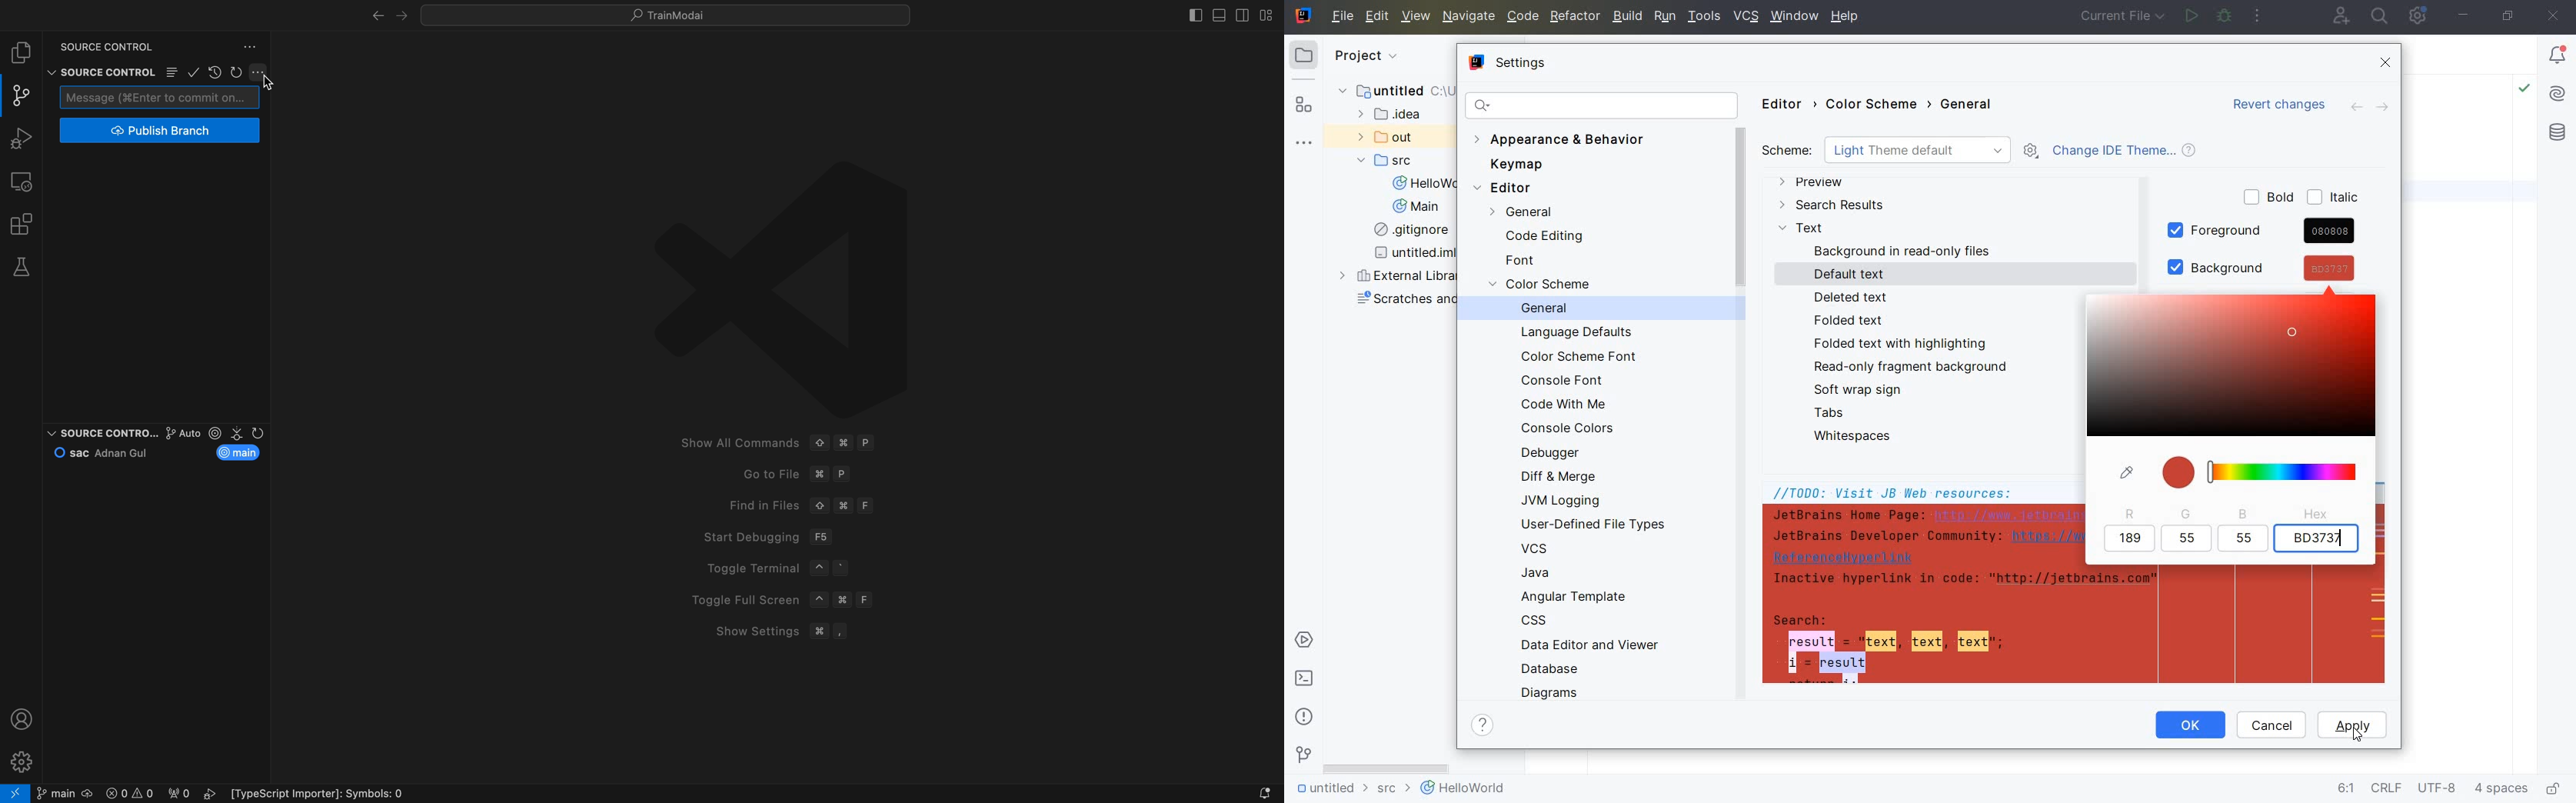  Describe the element at coordinates (1832, 412) in the screenshot. I see `TABS` at that location.